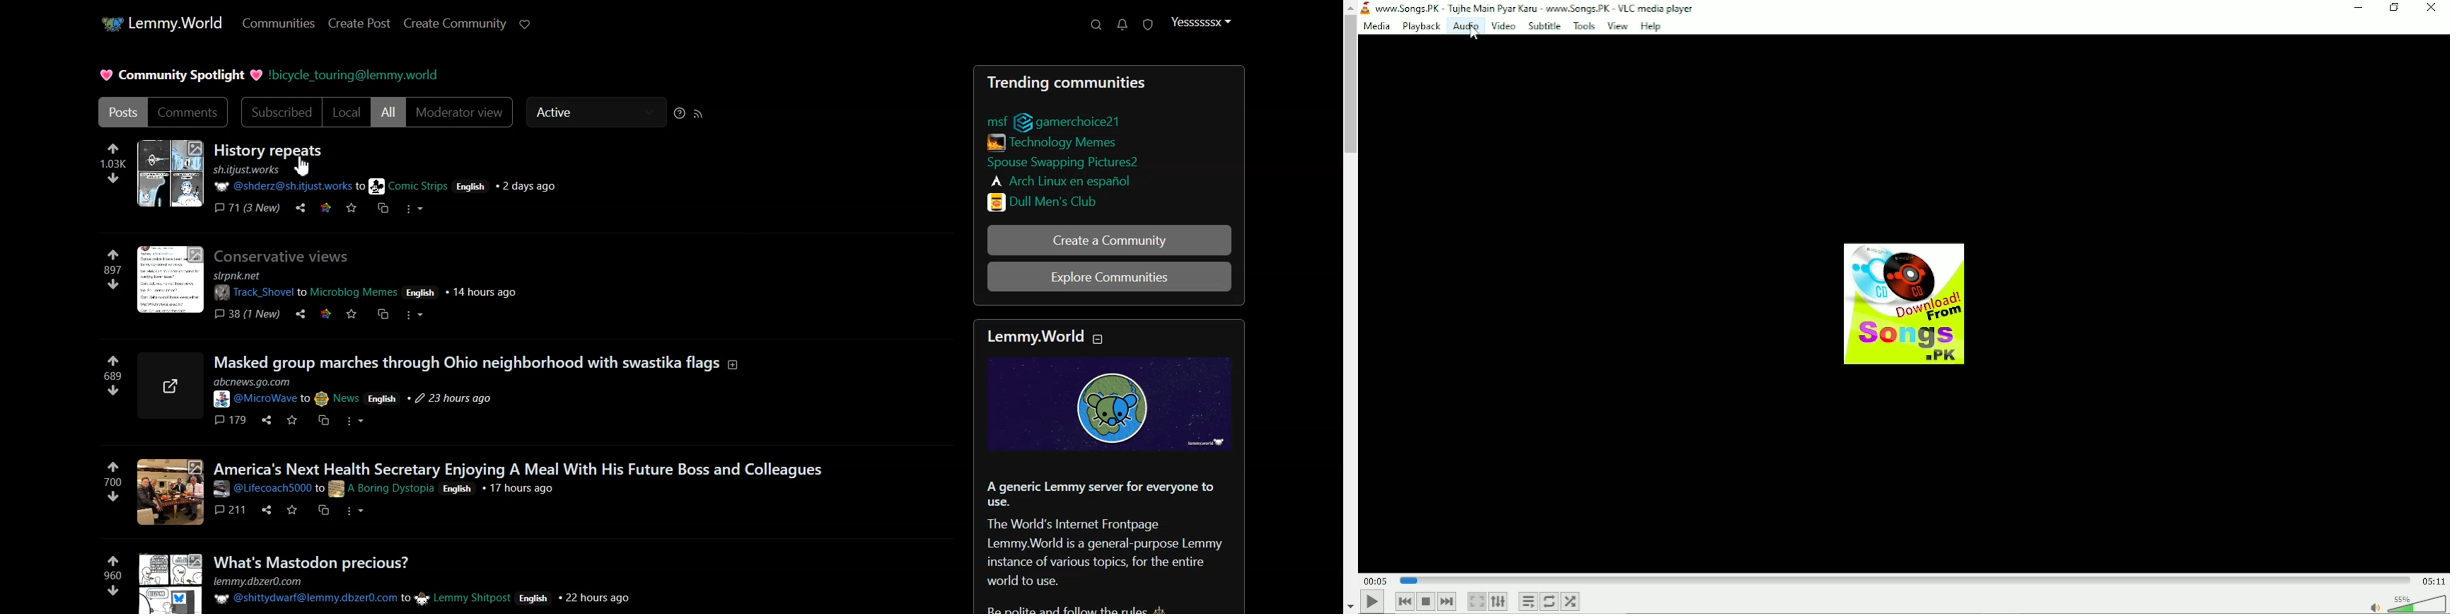  I want to click on Comment, so click(248, 208).